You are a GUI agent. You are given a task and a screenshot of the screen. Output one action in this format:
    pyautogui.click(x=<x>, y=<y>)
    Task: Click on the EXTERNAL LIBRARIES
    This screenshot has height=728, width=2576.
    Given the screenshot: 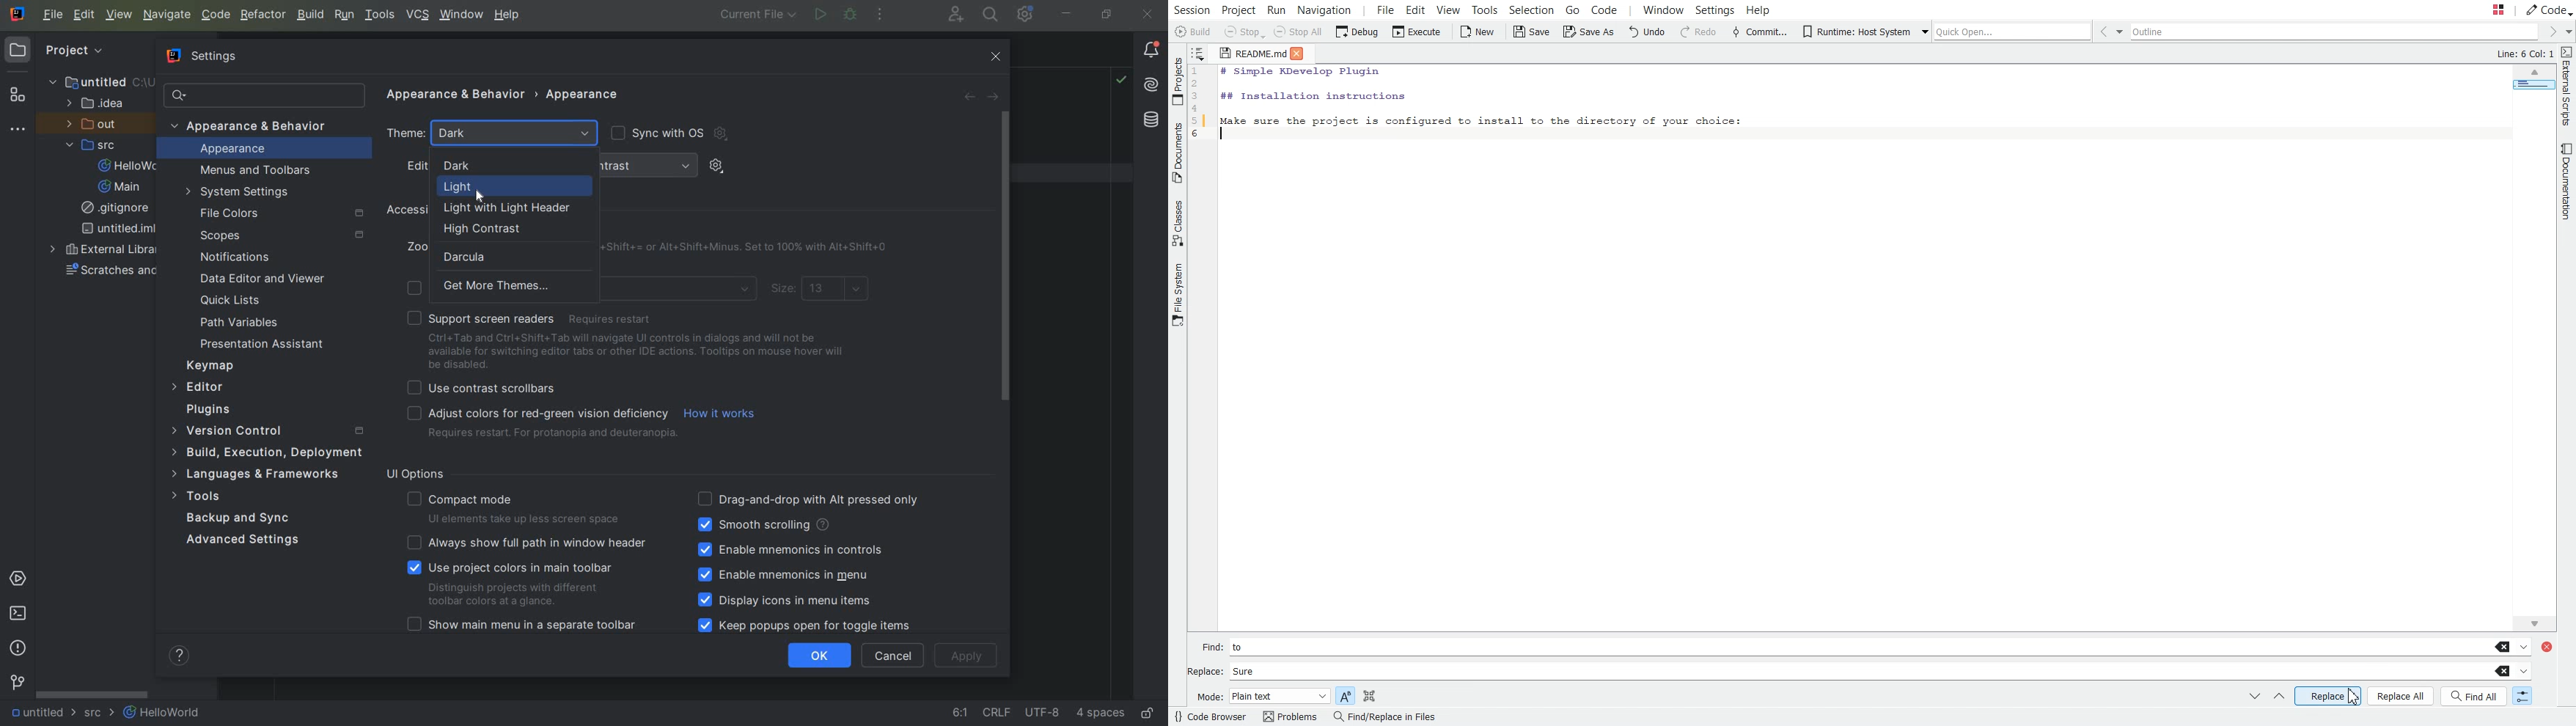 What is the action you would take?
    pyautogui.click(x=104, y=250)
    